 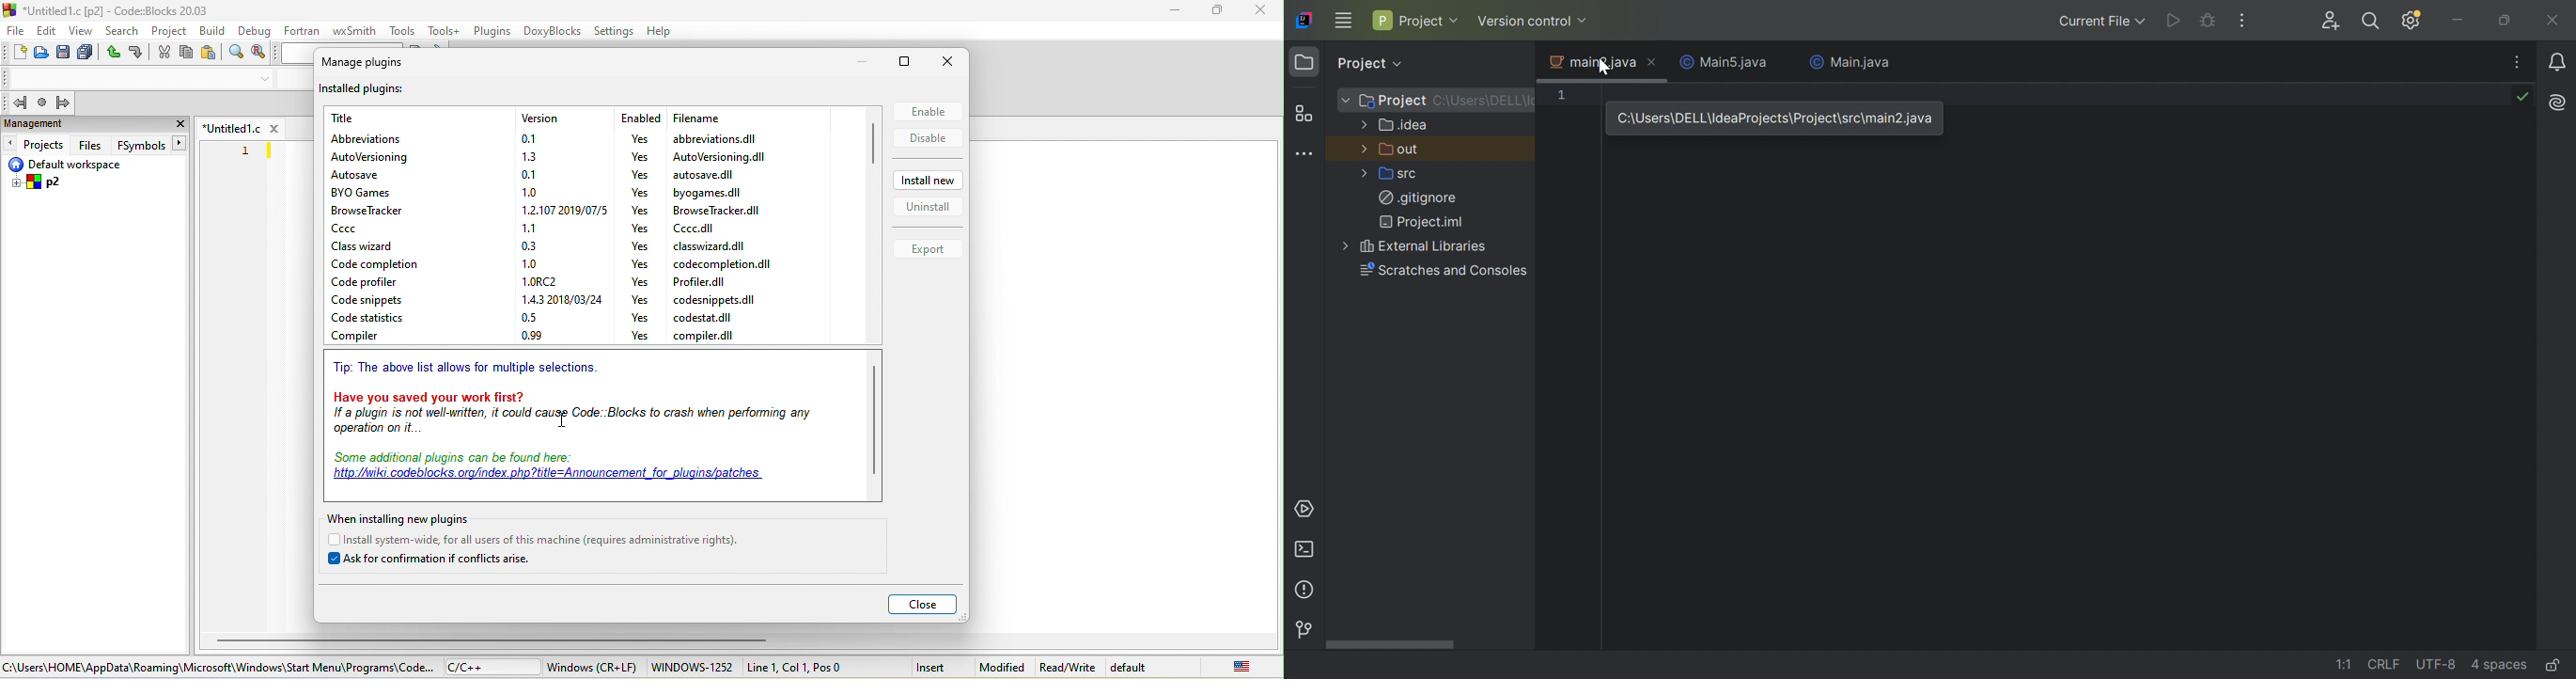 I want to click on maximize, so click(x=911, y=61).